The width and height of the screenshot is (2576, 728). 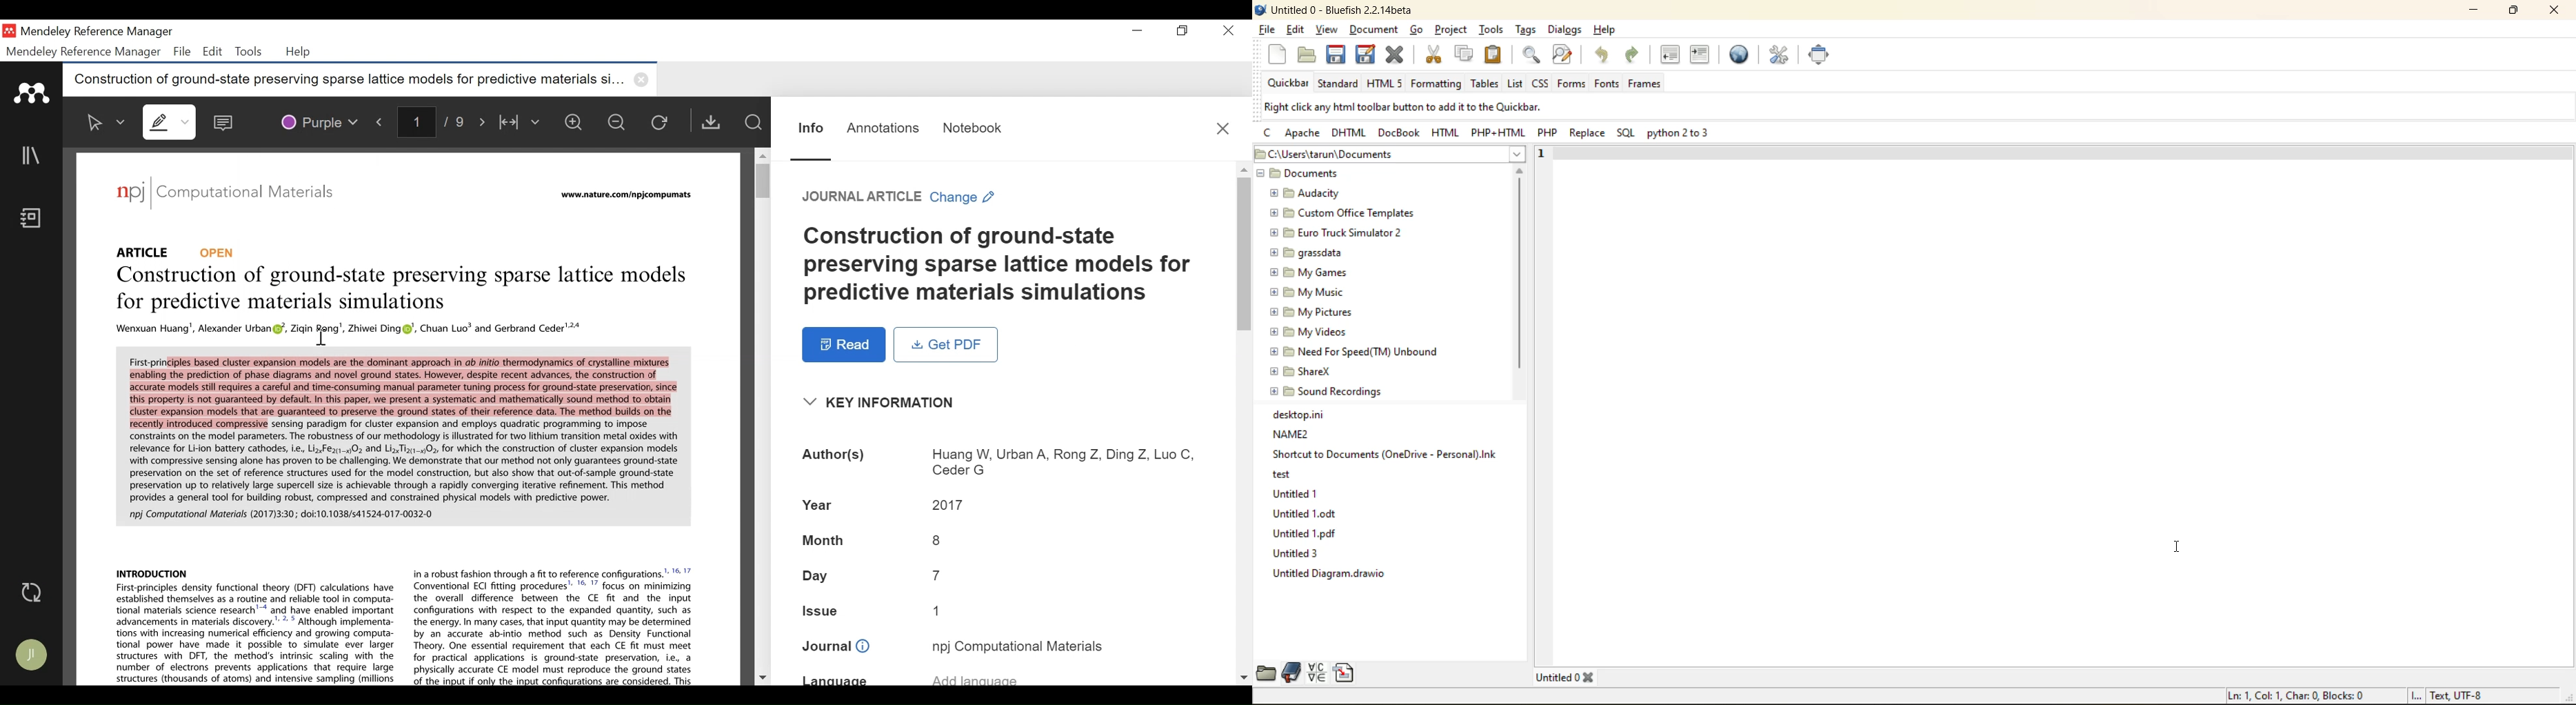 What do you see at coordinates (248, 52) in the screenshot?
I see `Tools` at bounding box center [248, 52].